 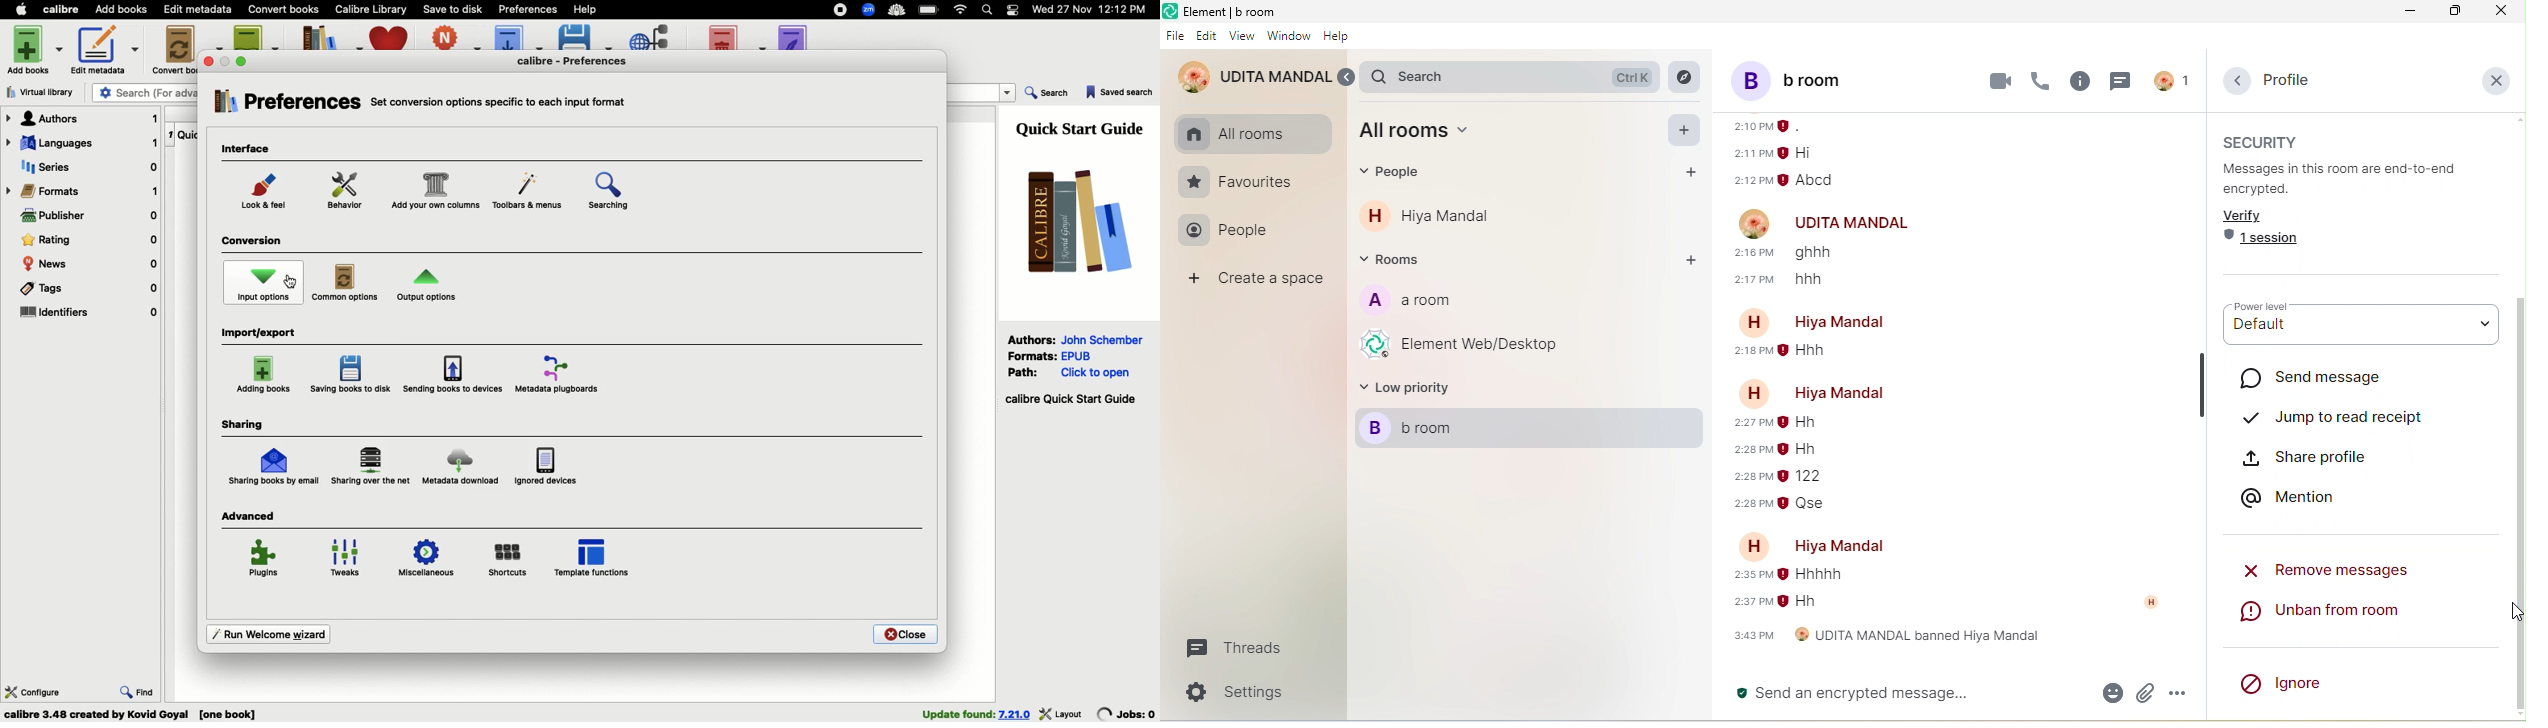 What do you see at coordinates (1236, 134) in the screenshot?
I see `all rooms` at bounding box center [1236, 134].